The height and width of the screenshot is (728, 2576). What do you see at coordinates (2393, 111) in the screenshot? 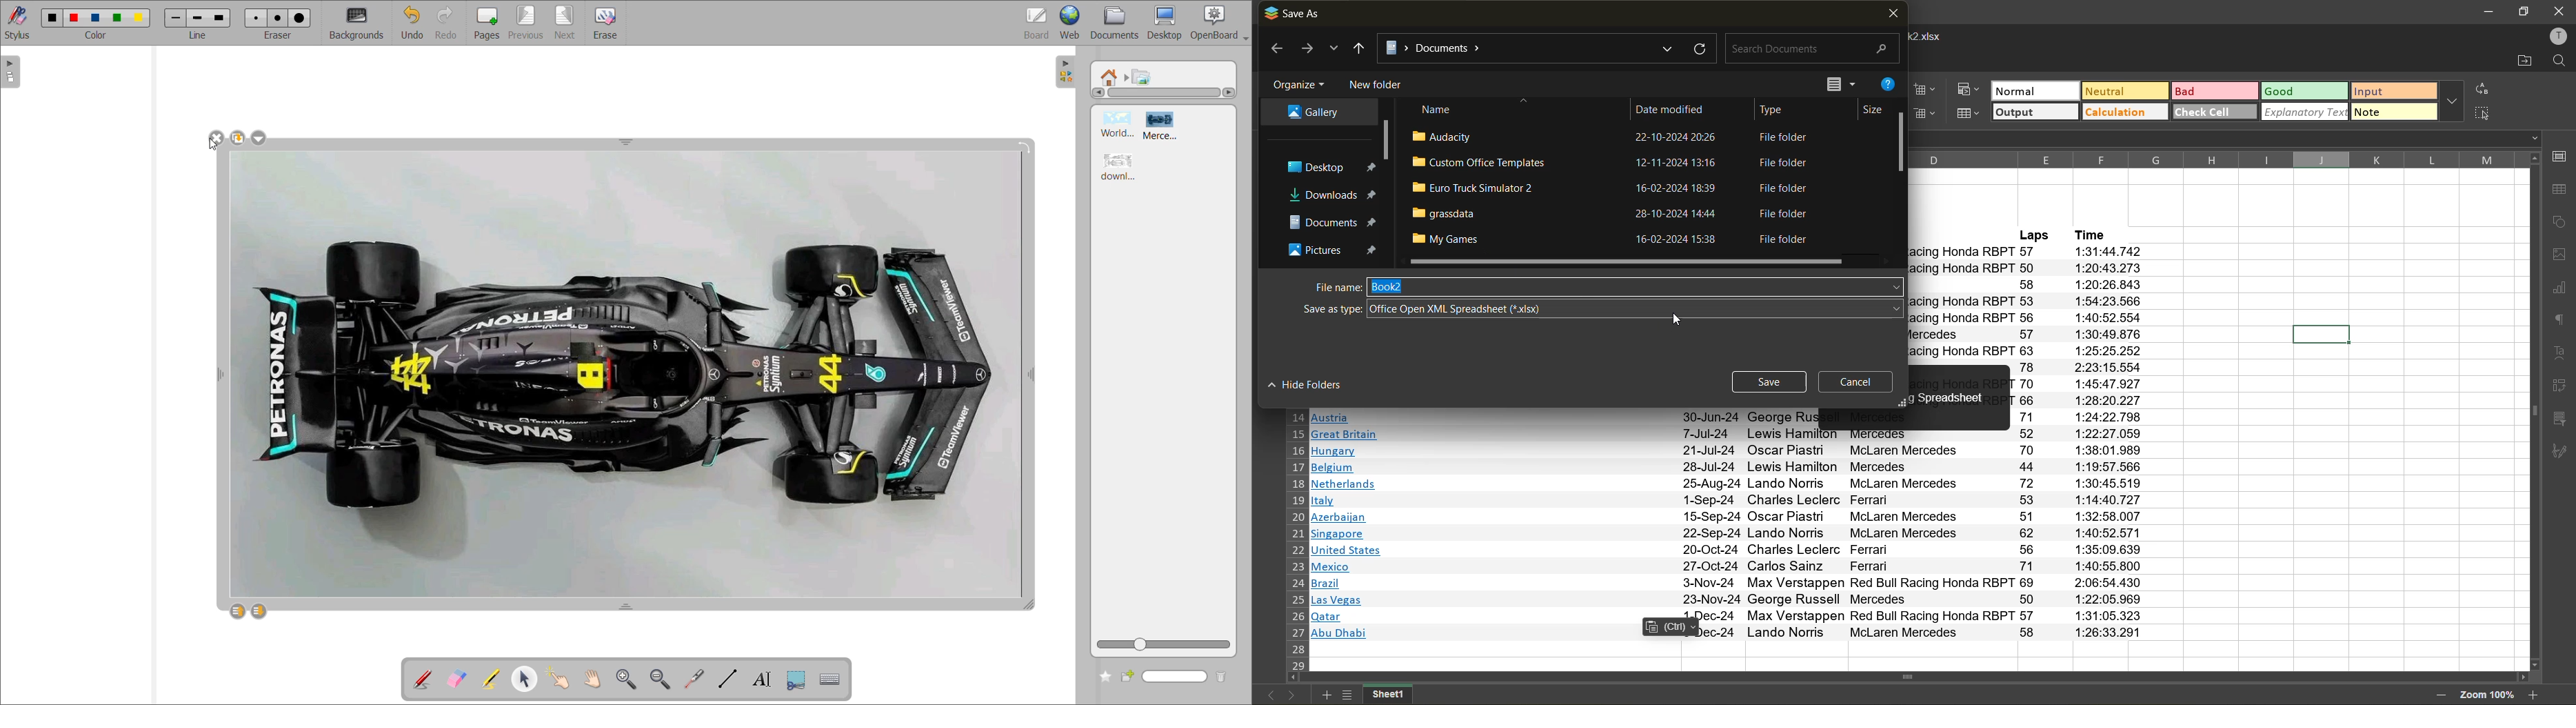
I see `note` at bounding box center [2393, 111].